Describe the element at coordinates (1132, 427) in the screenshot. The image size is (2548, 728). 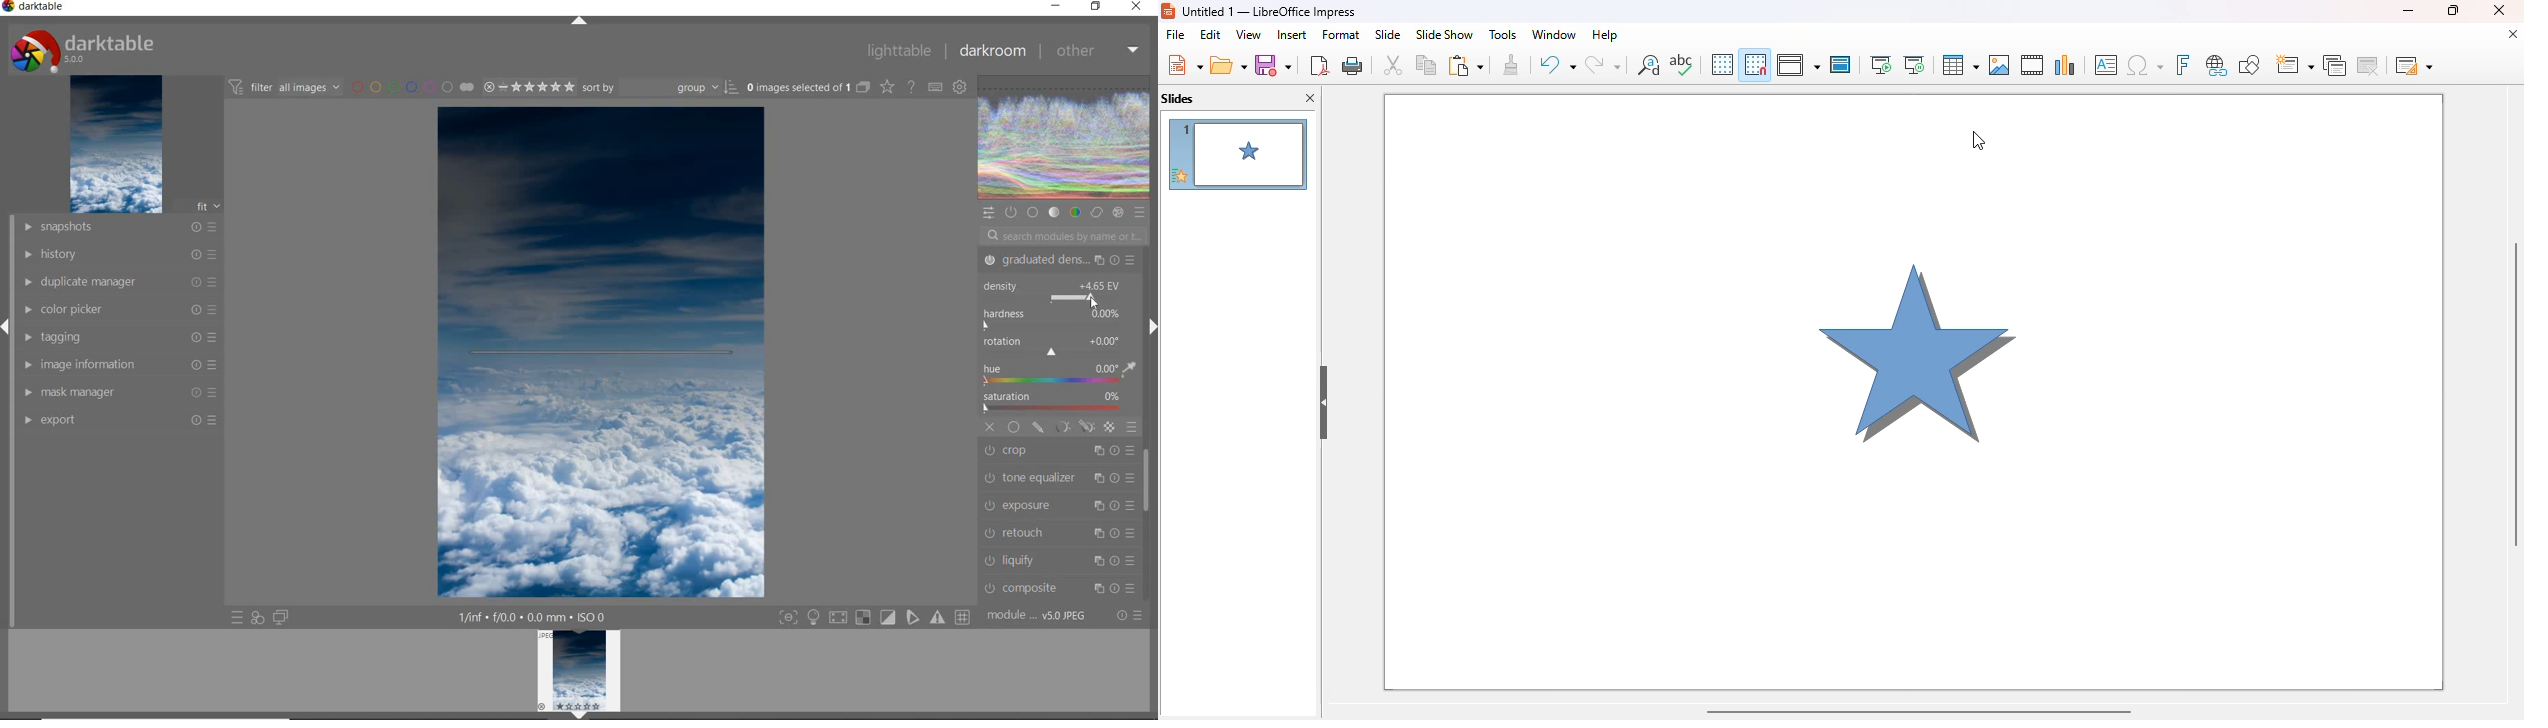
I see `BLENDING OPTIONS` at that location.